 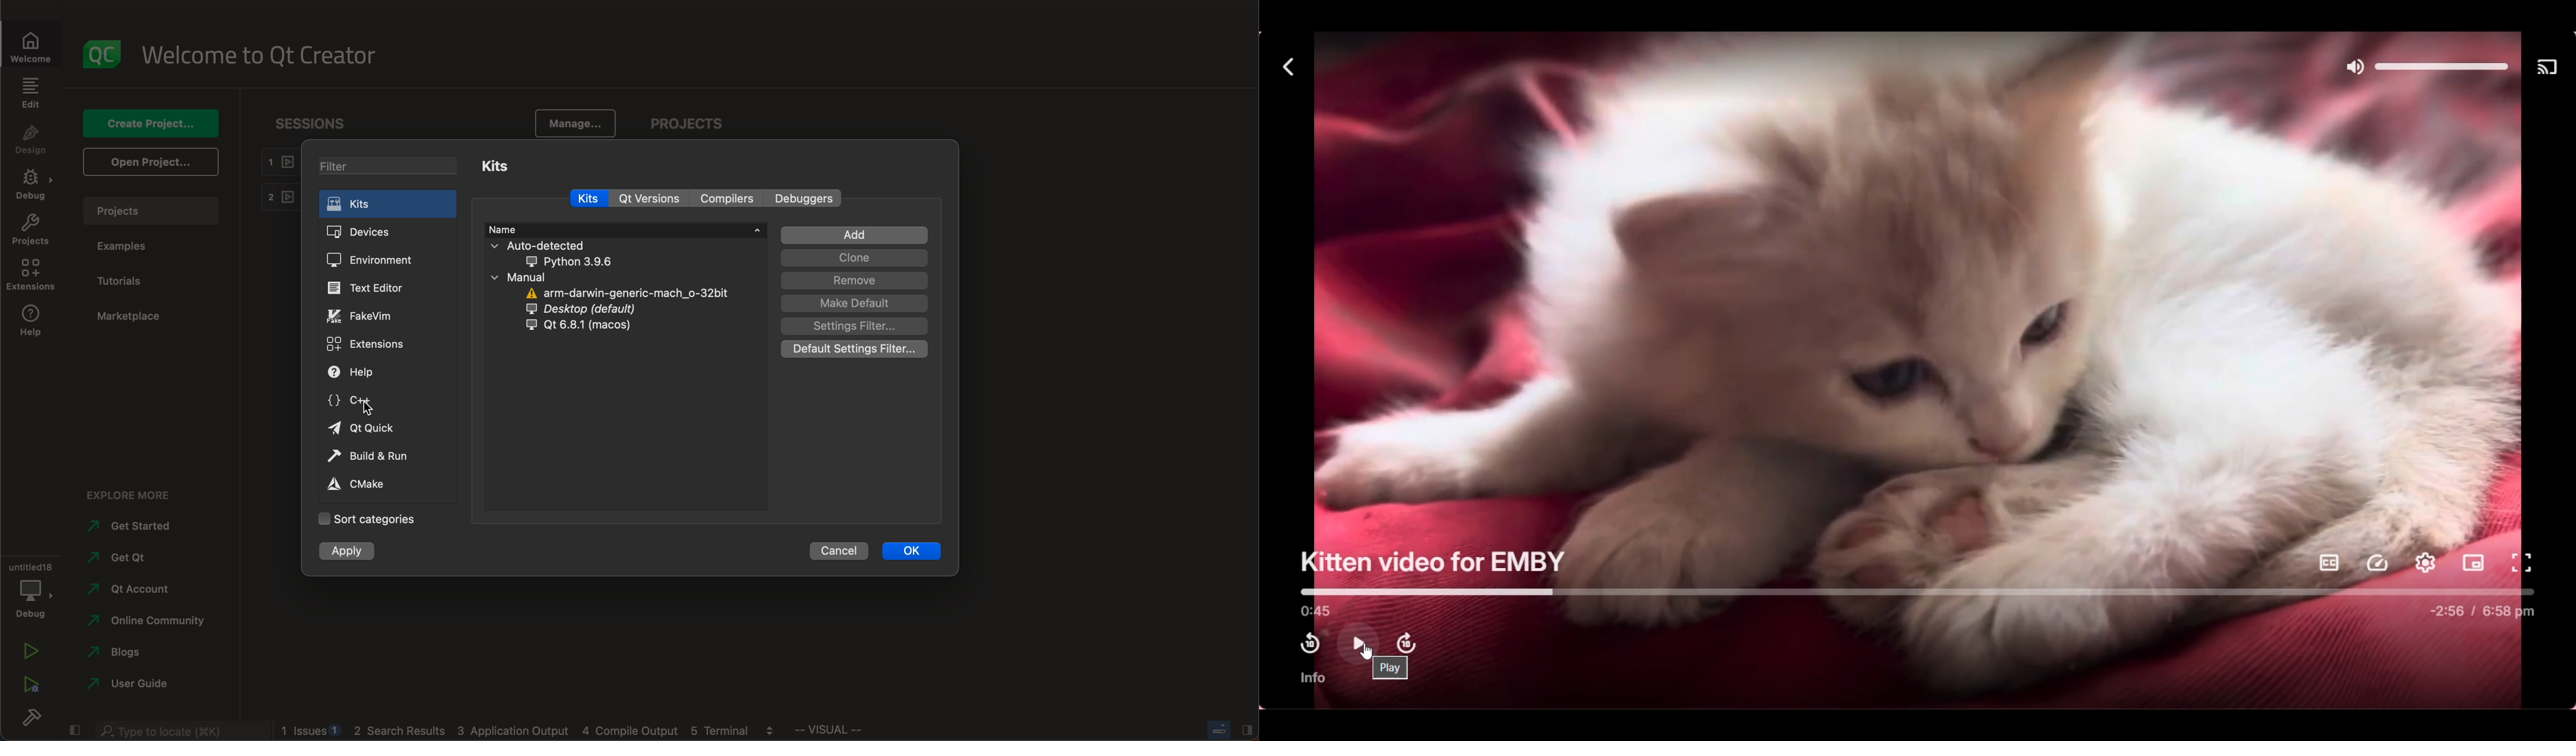 I want to click on Playback speed, so click(x=2378, y=563).